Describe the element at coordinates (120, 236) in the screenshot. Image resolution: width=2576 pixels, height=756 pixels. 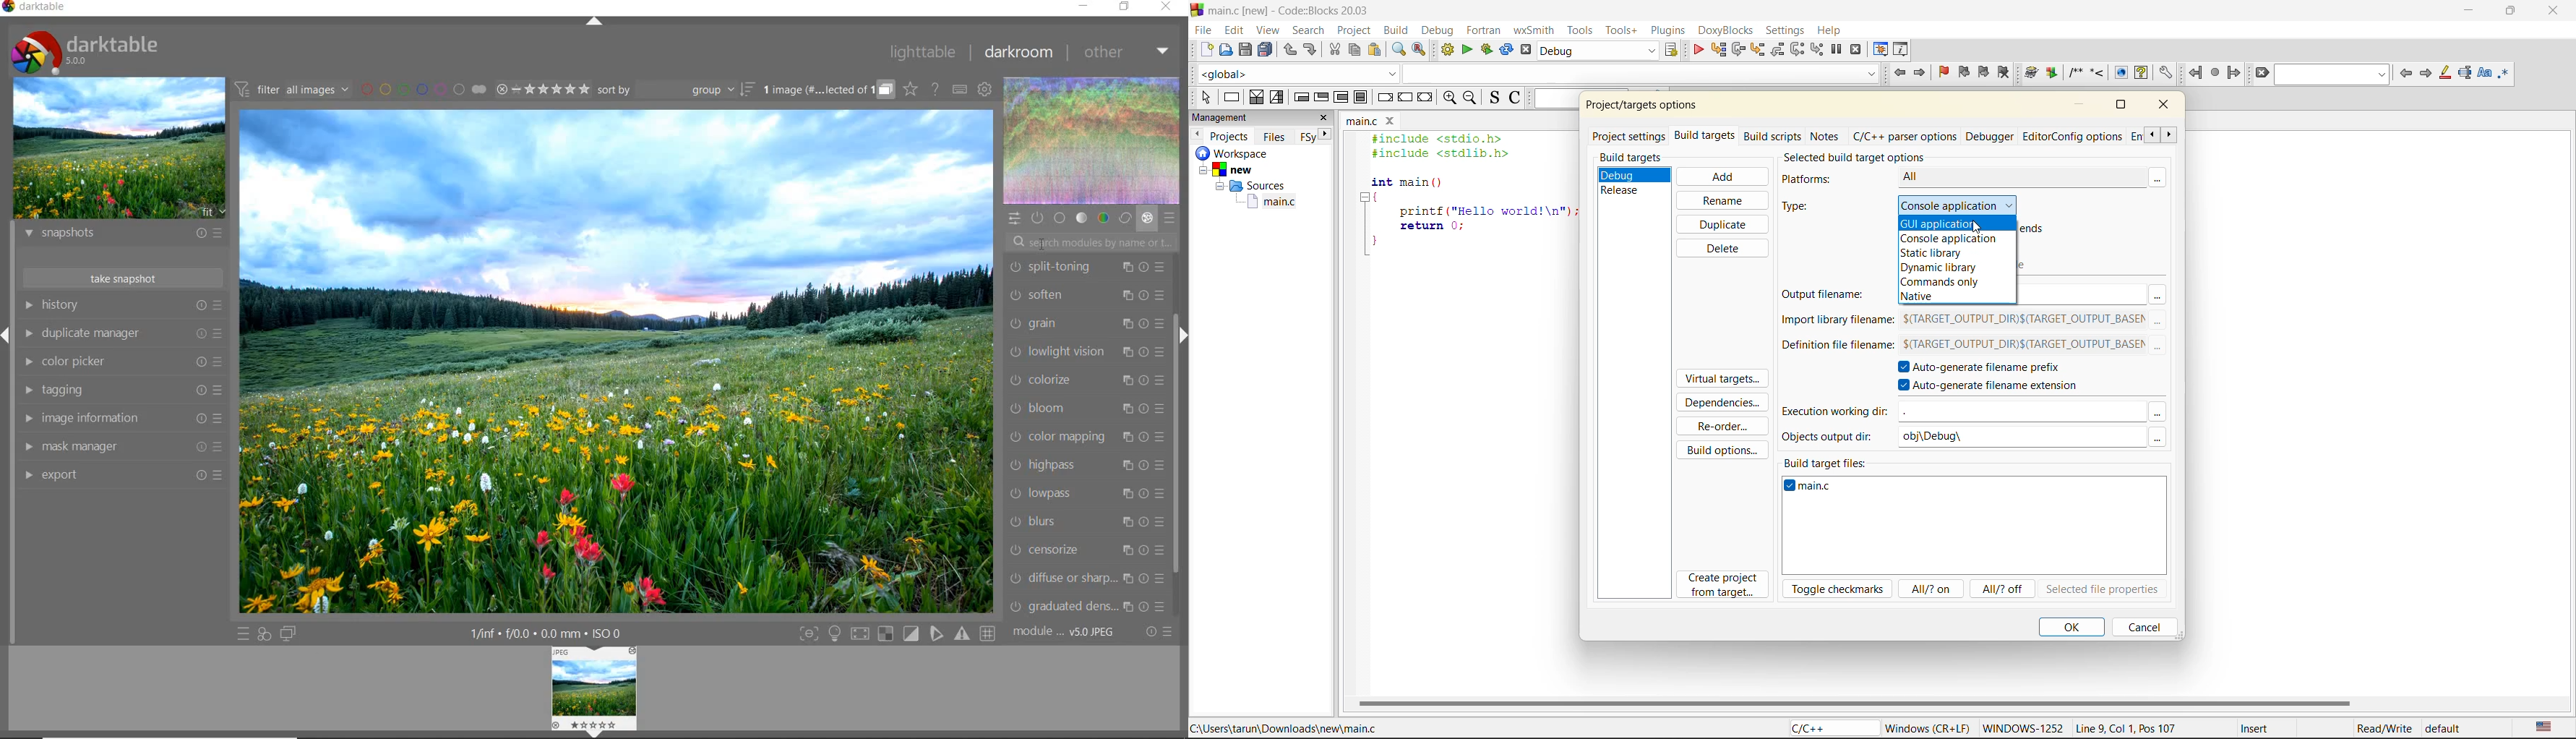
I see `snapshots` at that location.